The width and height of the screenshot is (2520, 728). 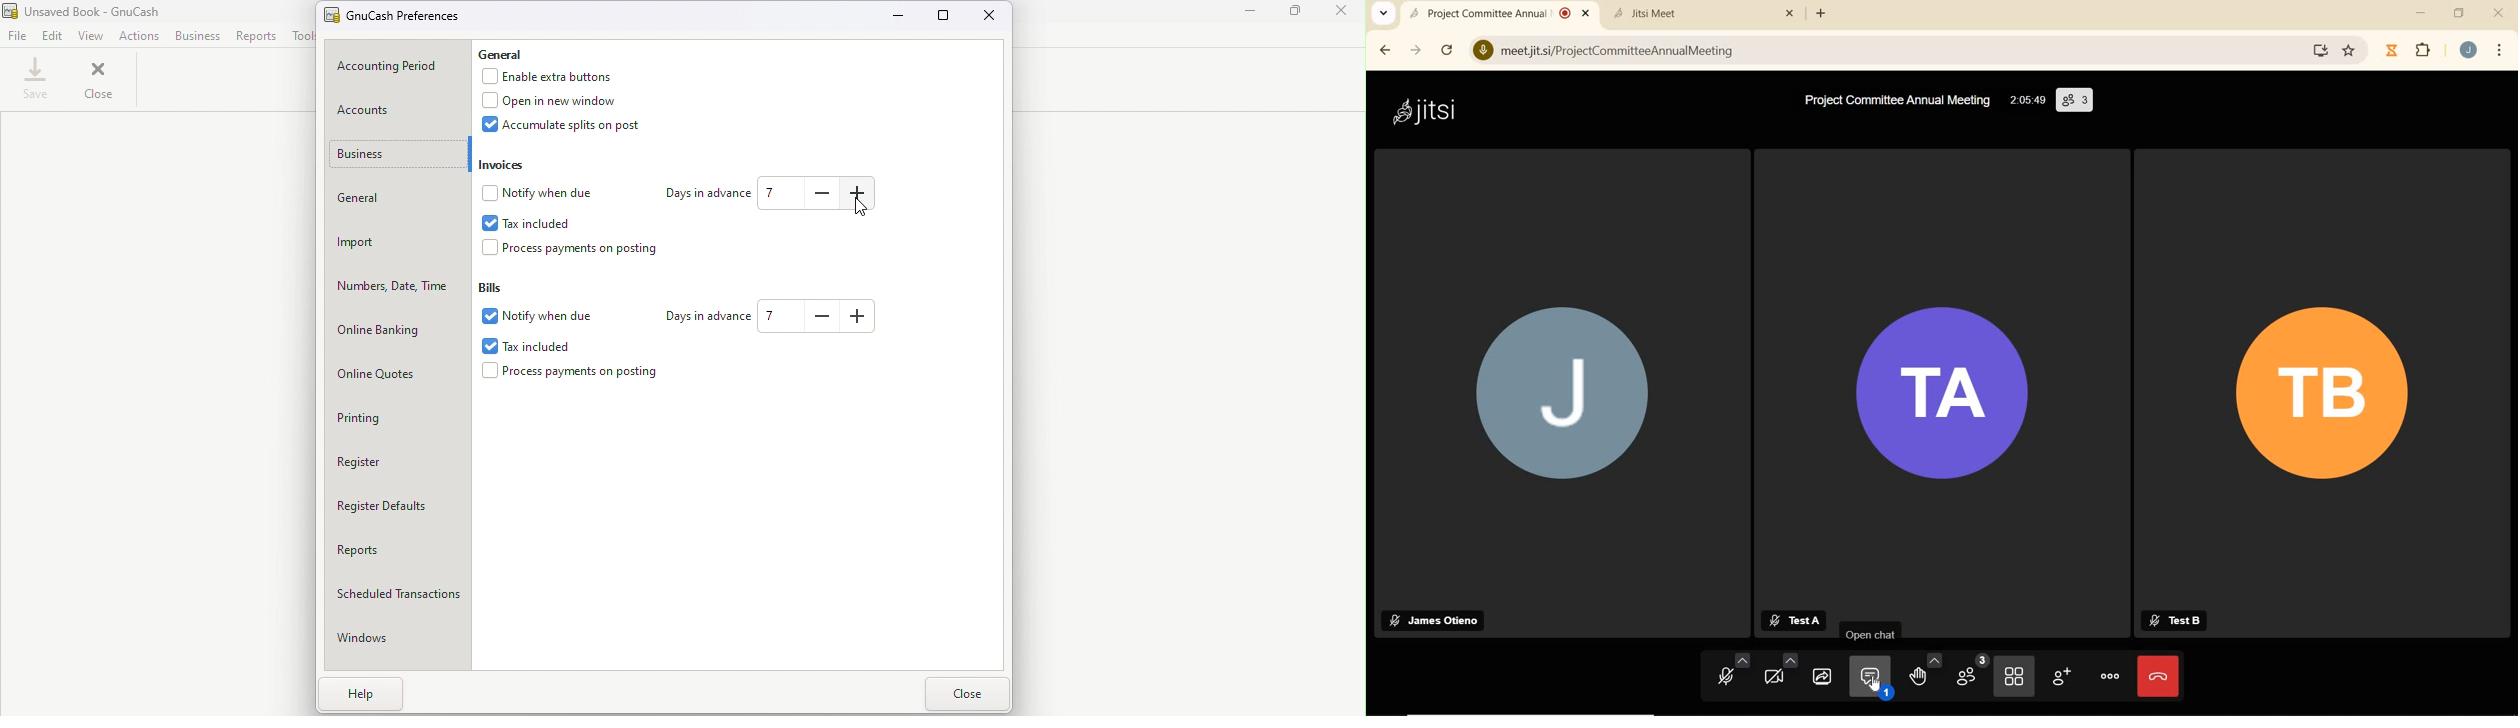 What do you see at coordinates (389, 245) in the screenshot?
I see `Import` at bounding box center [389, 245].